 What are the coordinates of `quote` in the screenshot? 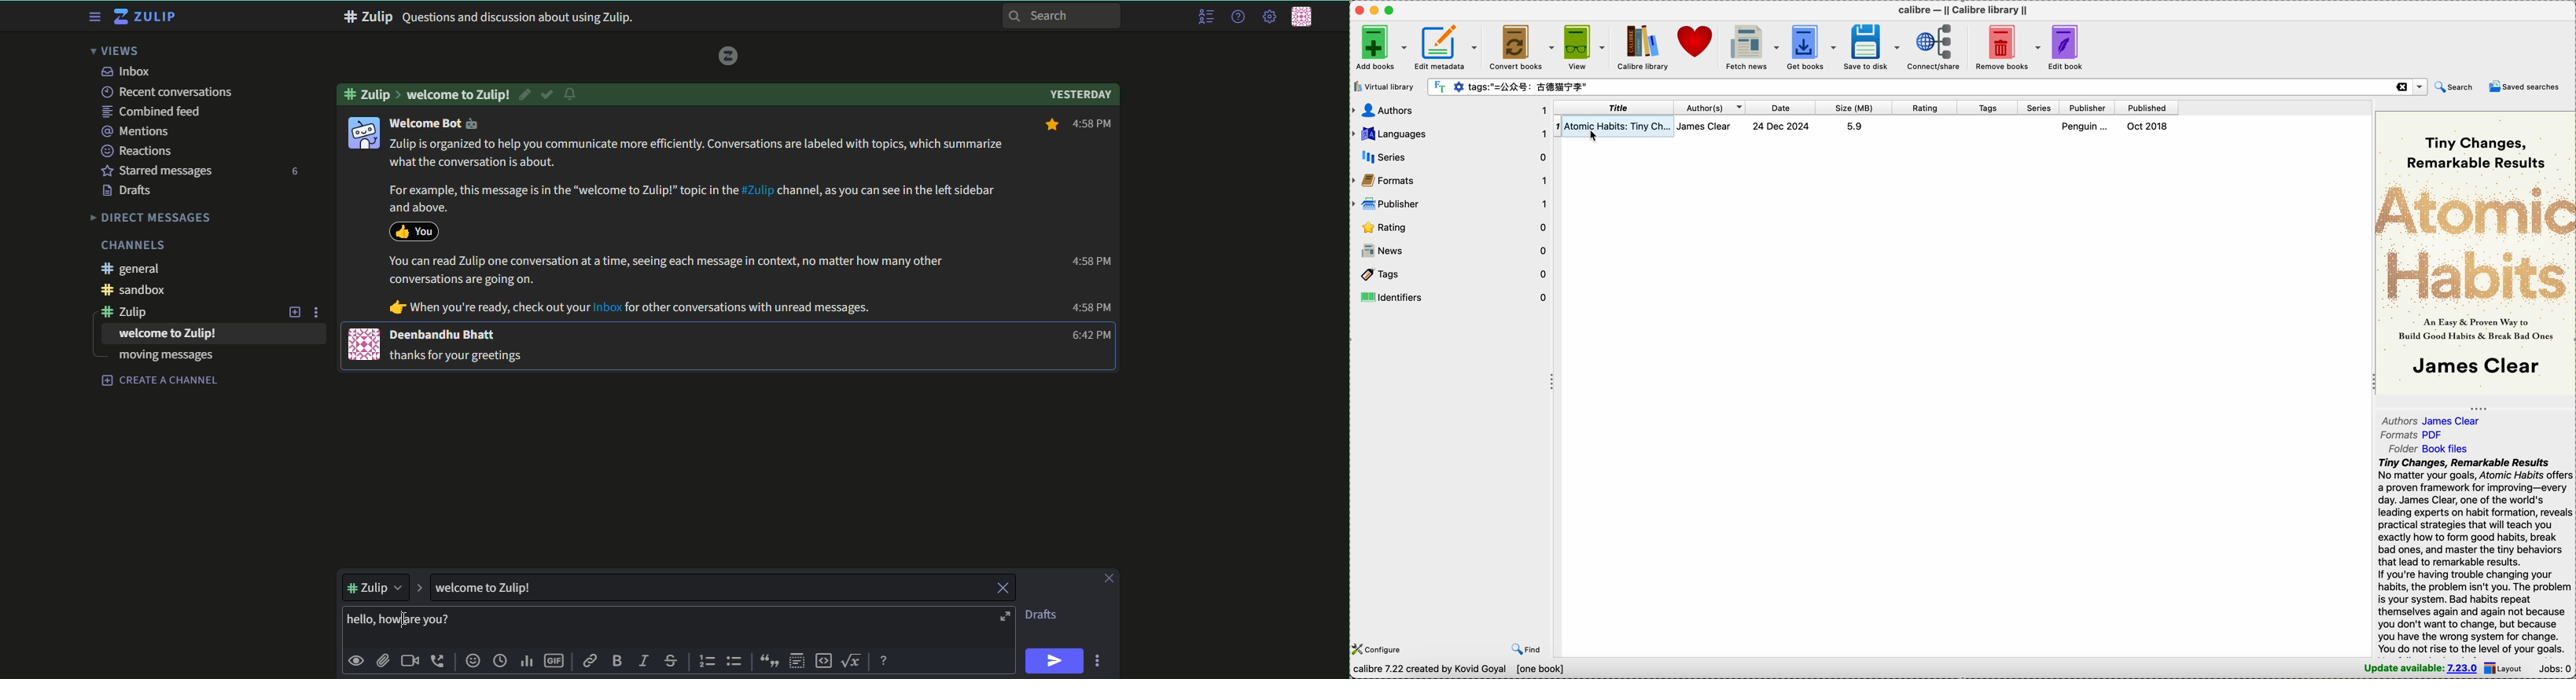 It's located at (767, 661).